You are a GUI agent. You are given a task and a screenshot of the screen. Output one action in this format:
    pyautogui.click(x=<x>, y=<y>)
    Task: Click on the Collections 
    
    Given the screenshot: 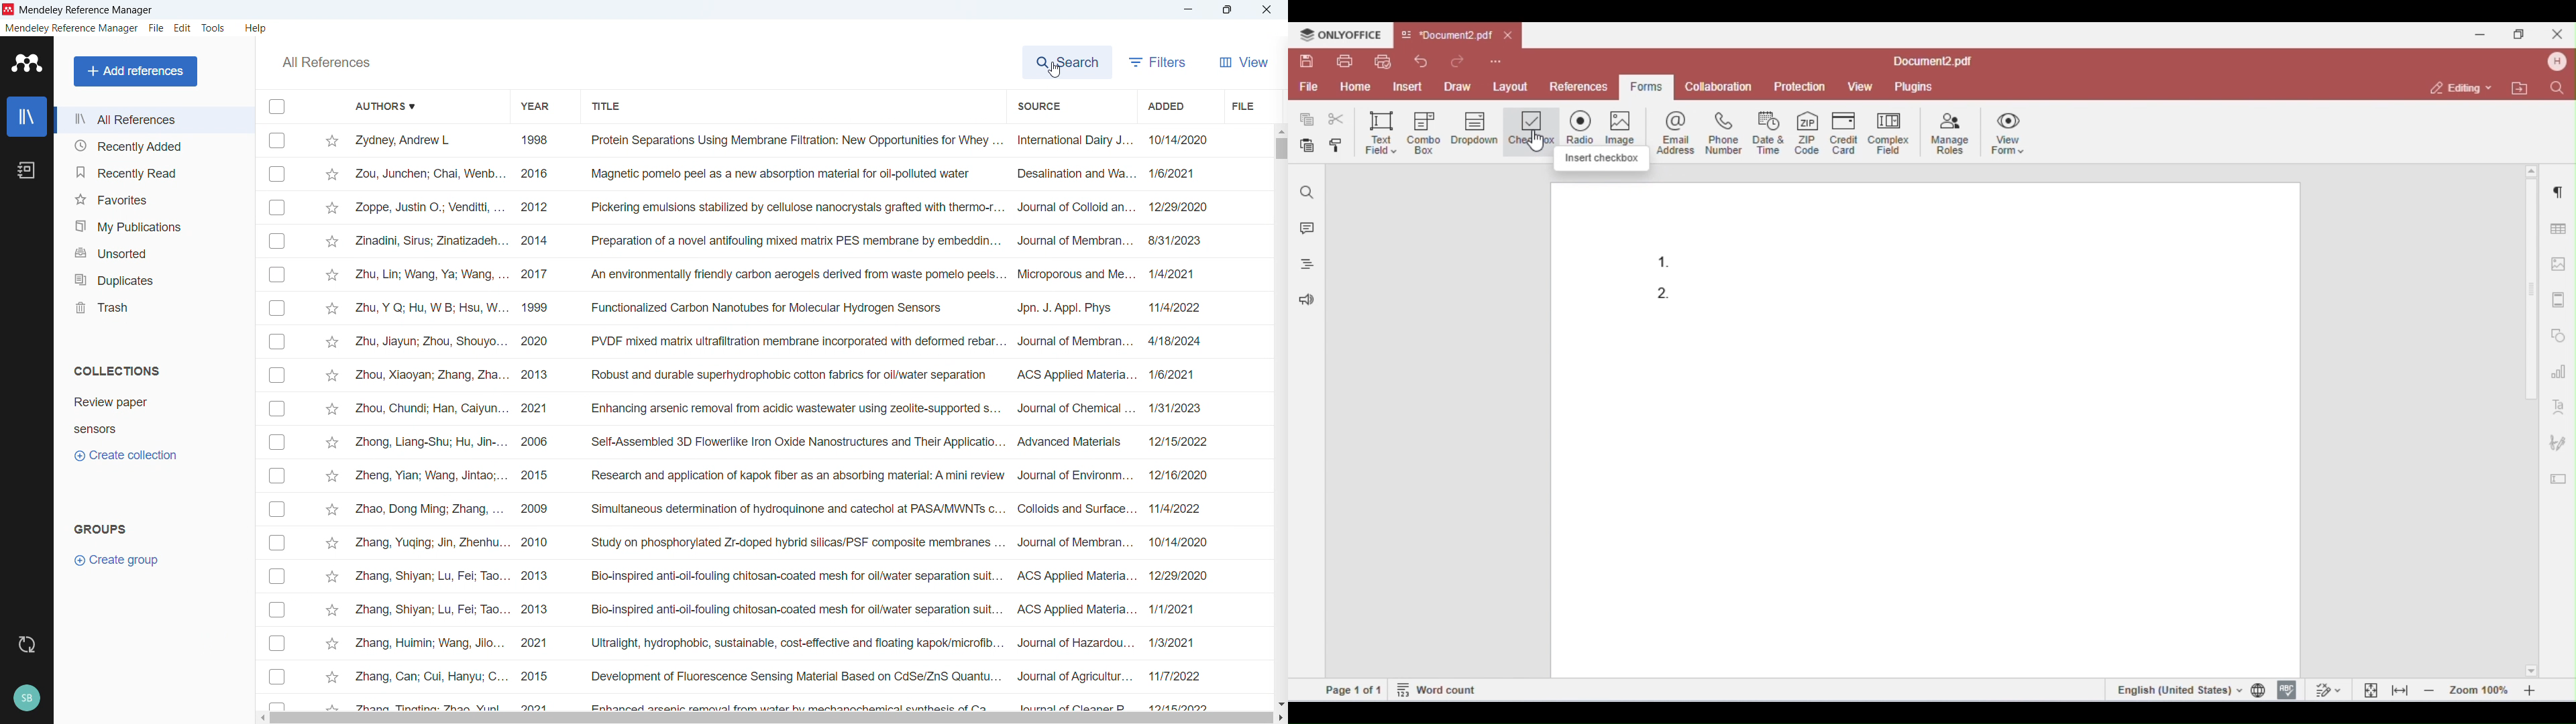 What is the action you would take?
    pyautogui.click(x=118, y=369)
    